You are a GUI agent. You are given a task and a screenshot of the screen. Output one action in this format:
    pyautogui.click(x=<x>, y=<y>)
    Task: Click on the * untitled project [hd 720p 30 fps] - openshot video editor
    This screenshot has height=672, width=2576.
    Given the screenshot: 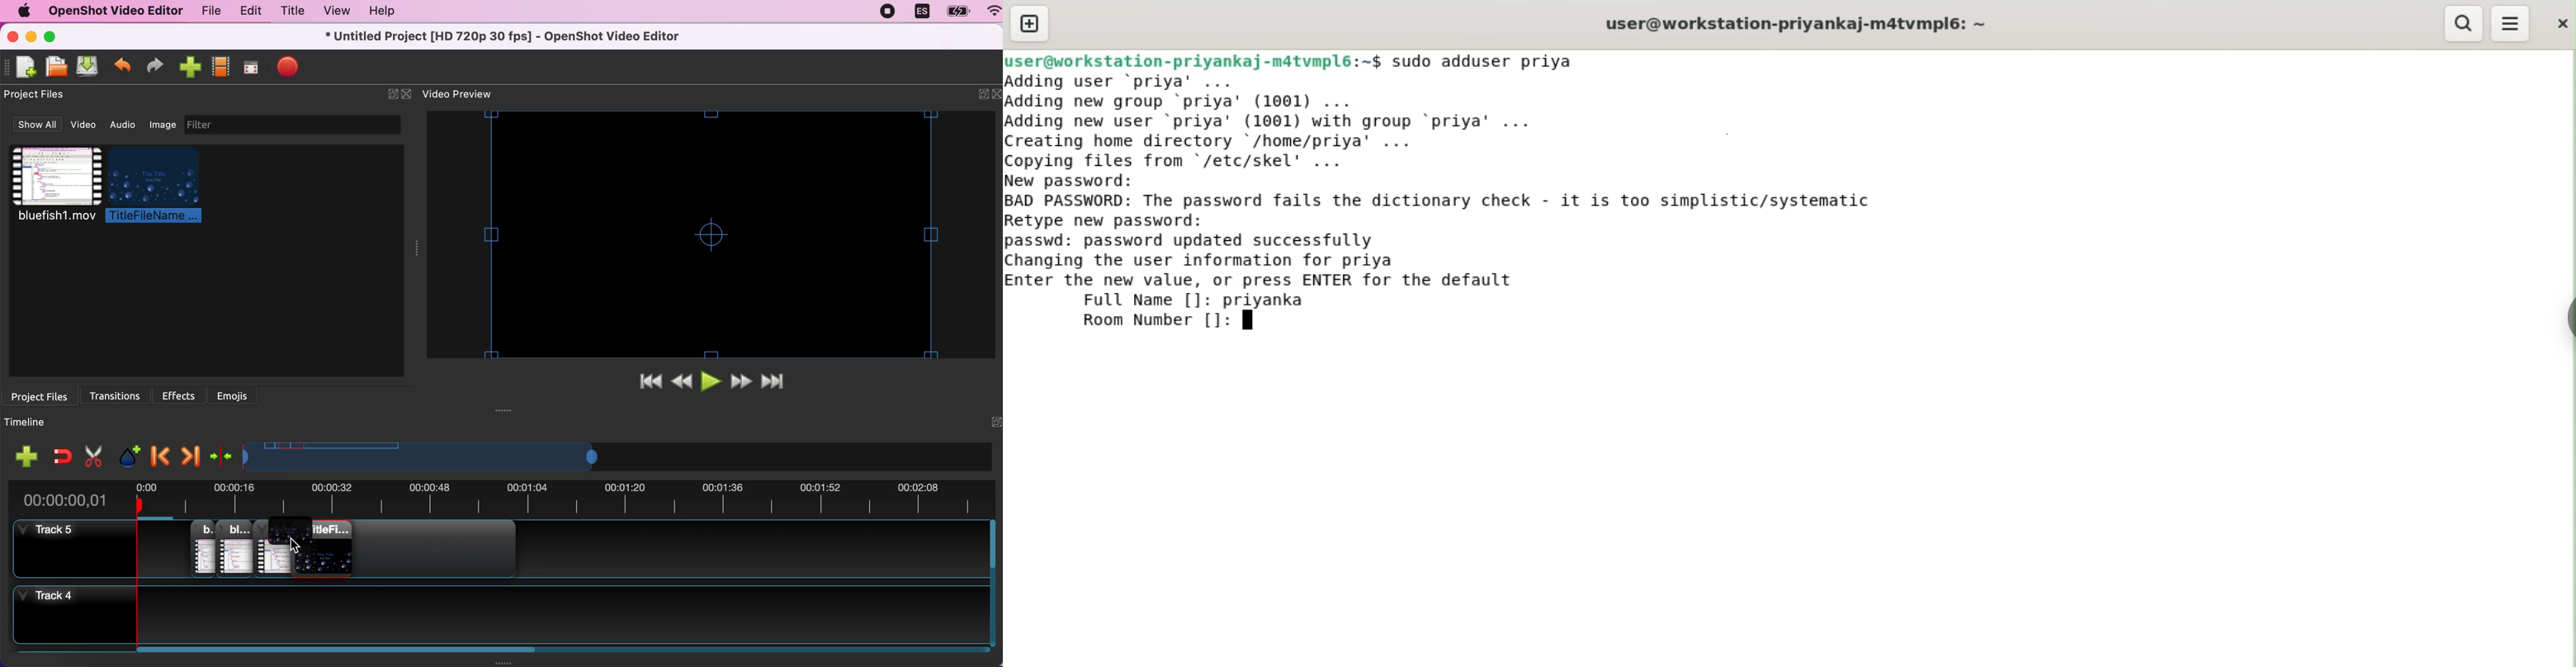 What is the action you would take?
    pyautogui.click(x=525, y=36)
    